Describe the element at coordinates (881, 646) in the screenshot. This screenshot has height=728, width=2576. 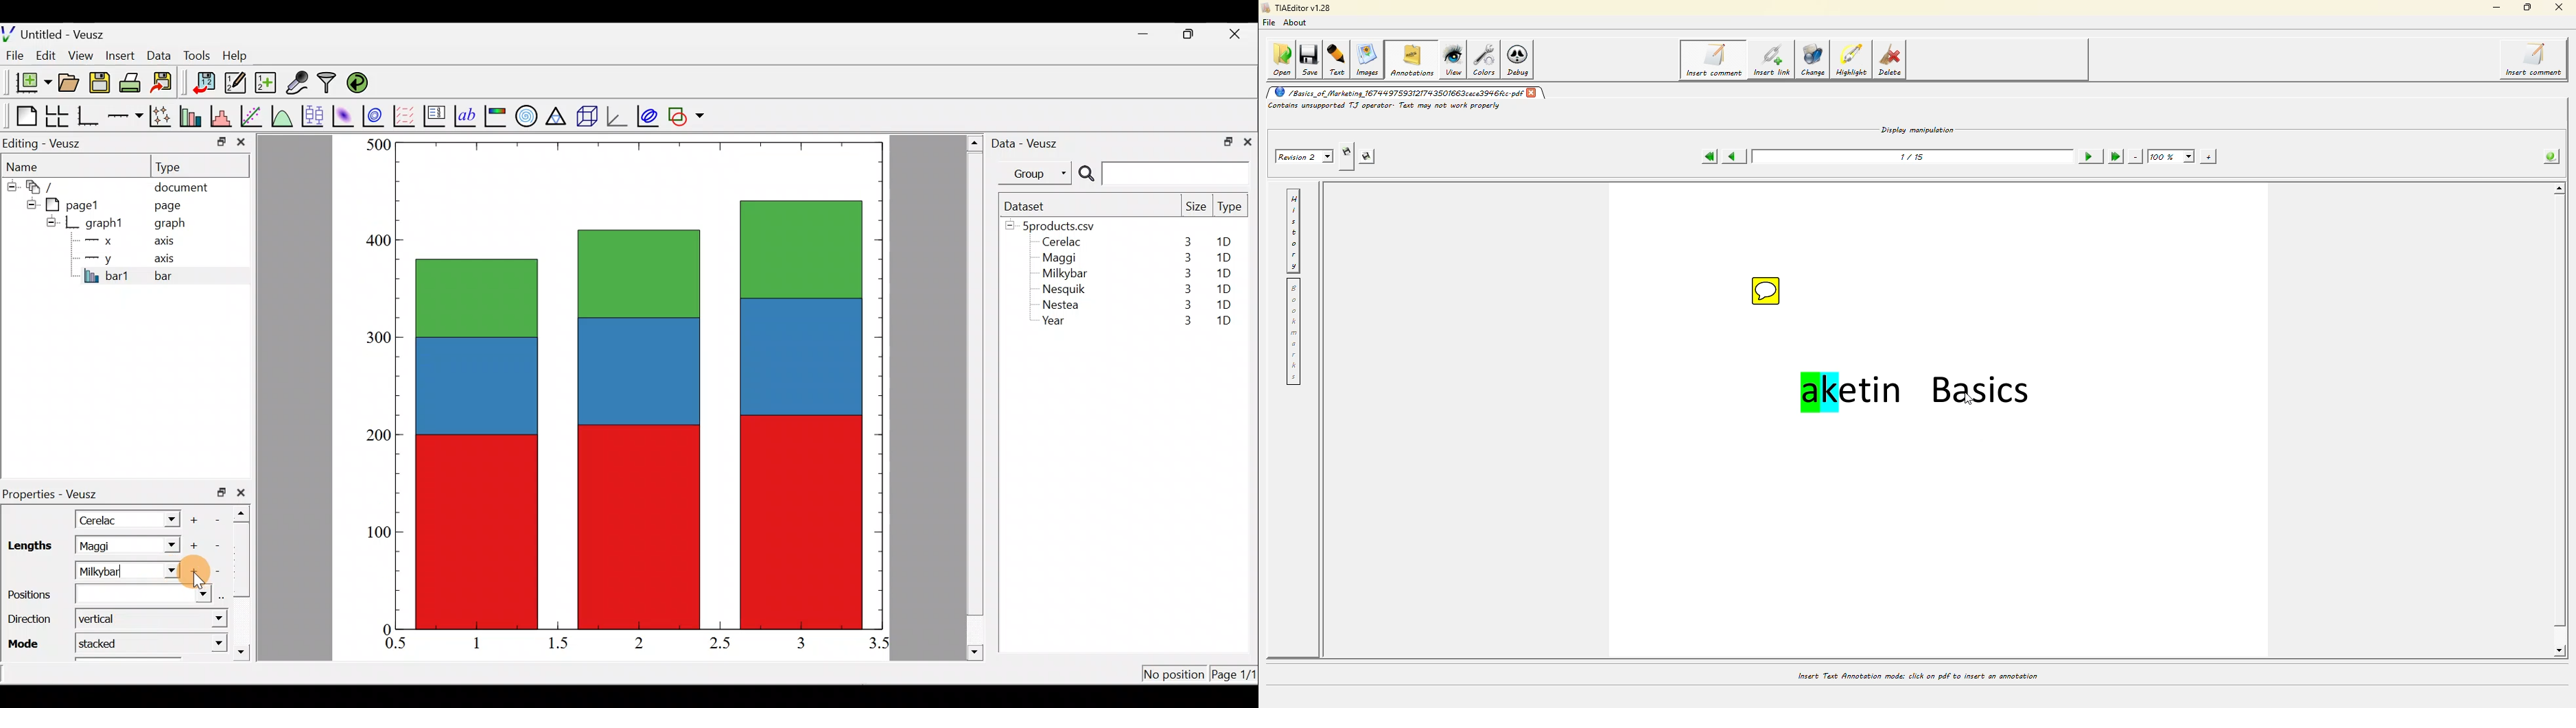
I see `3.5` at that location.